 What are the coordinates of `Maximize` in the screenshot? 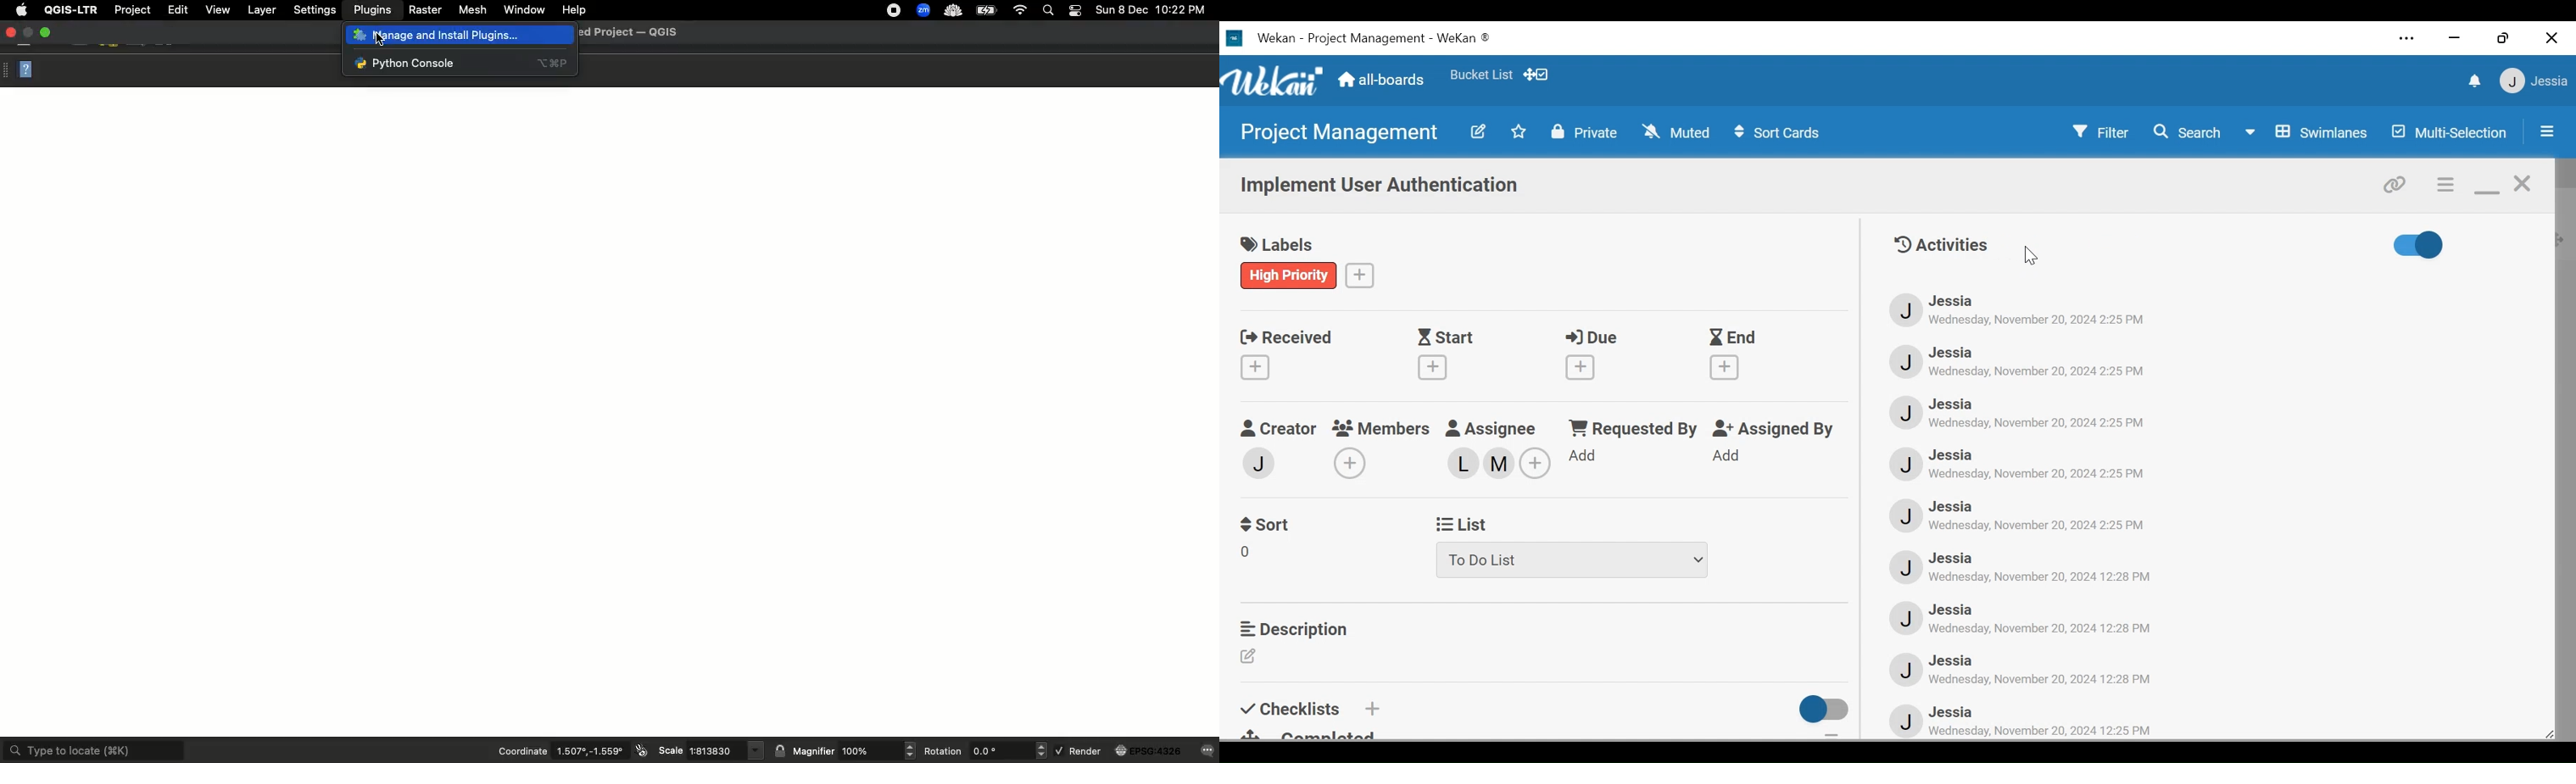 It's located at (45, 33).